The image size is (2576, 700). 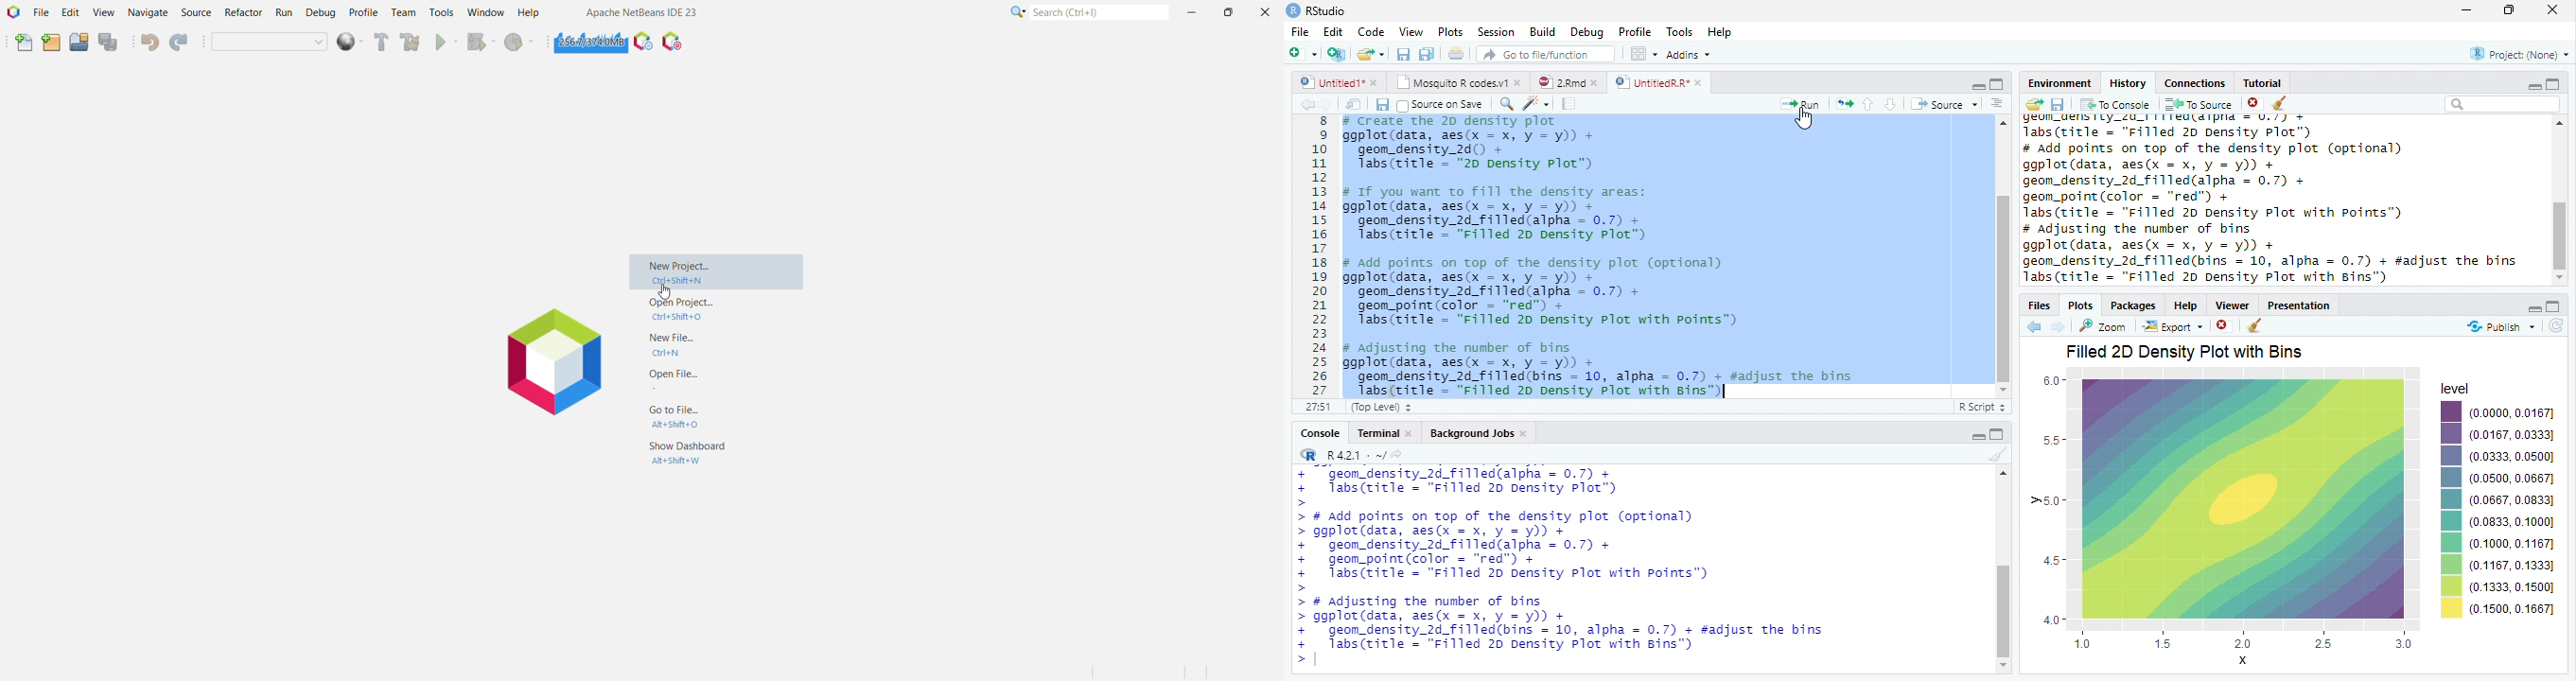 What do you see at coordinates (2001, 123) in the screenshot?
I see `Scrollbar up` at bounding box center [2001, 123].